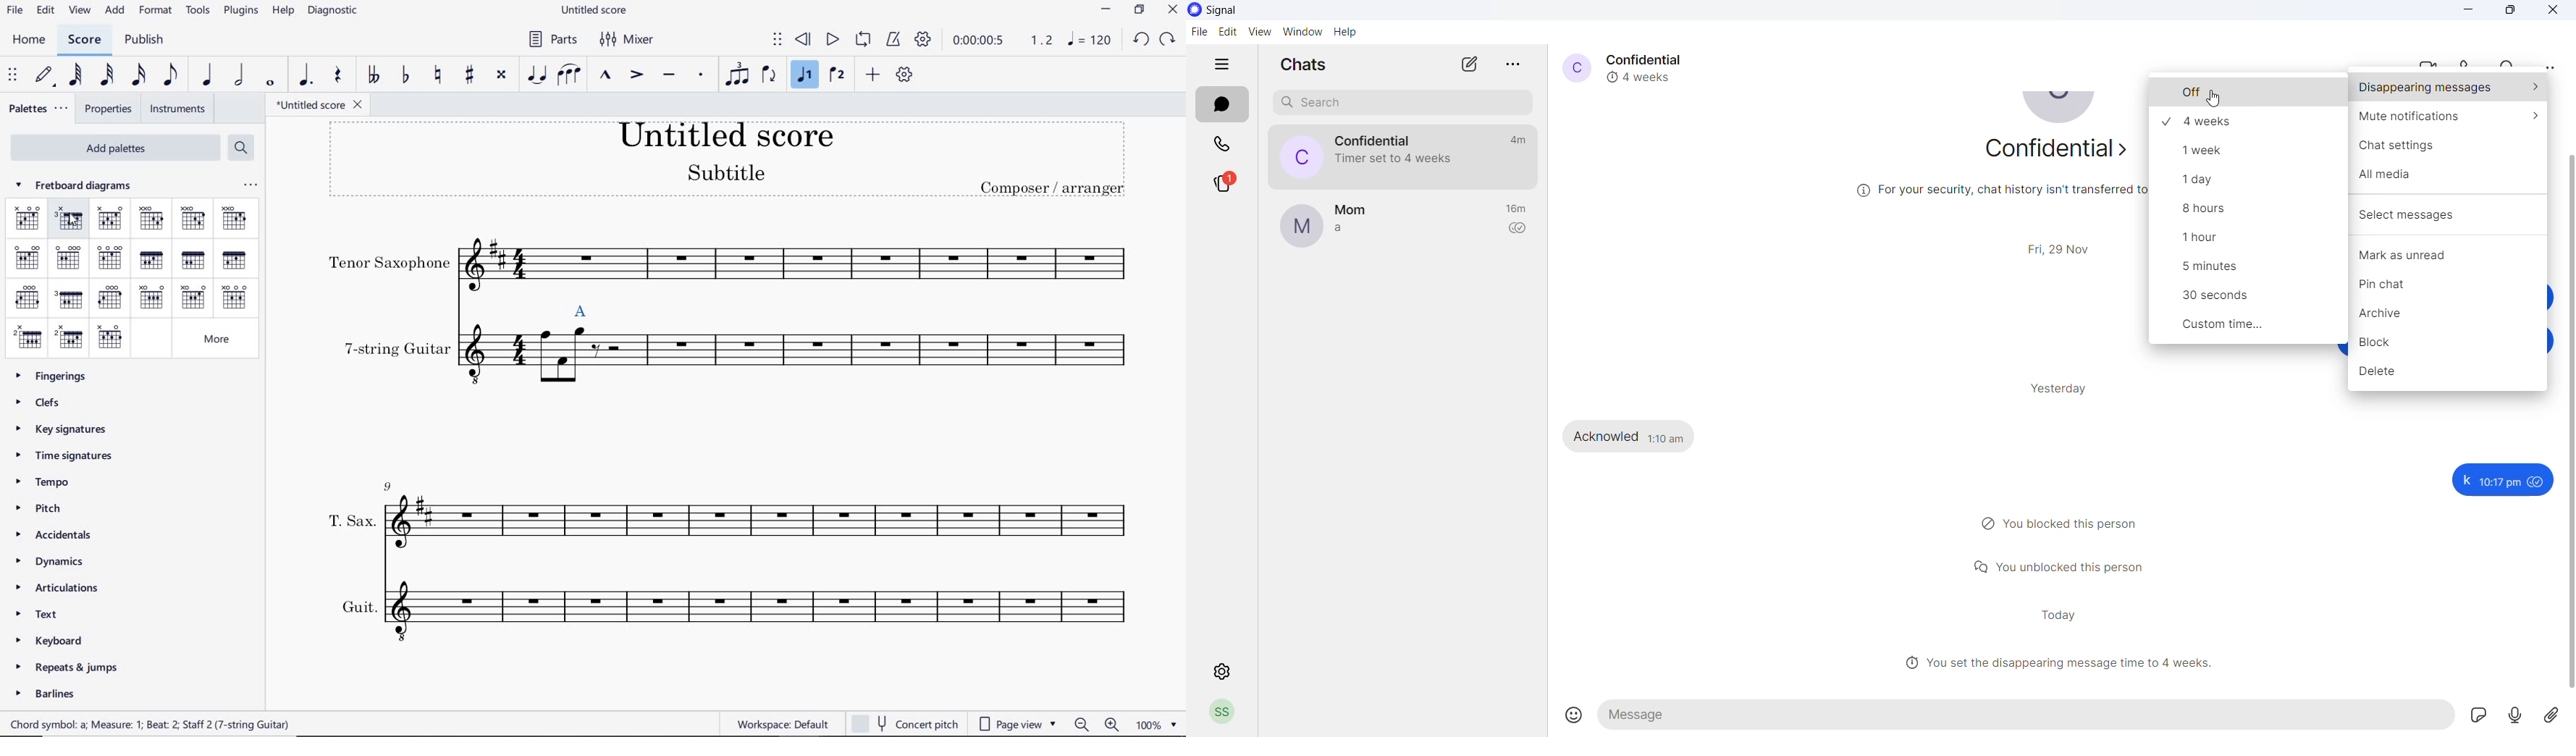 The width and height of the screenshot is (2576, 756). I want to click on blocked heading, so click(2067, 524).